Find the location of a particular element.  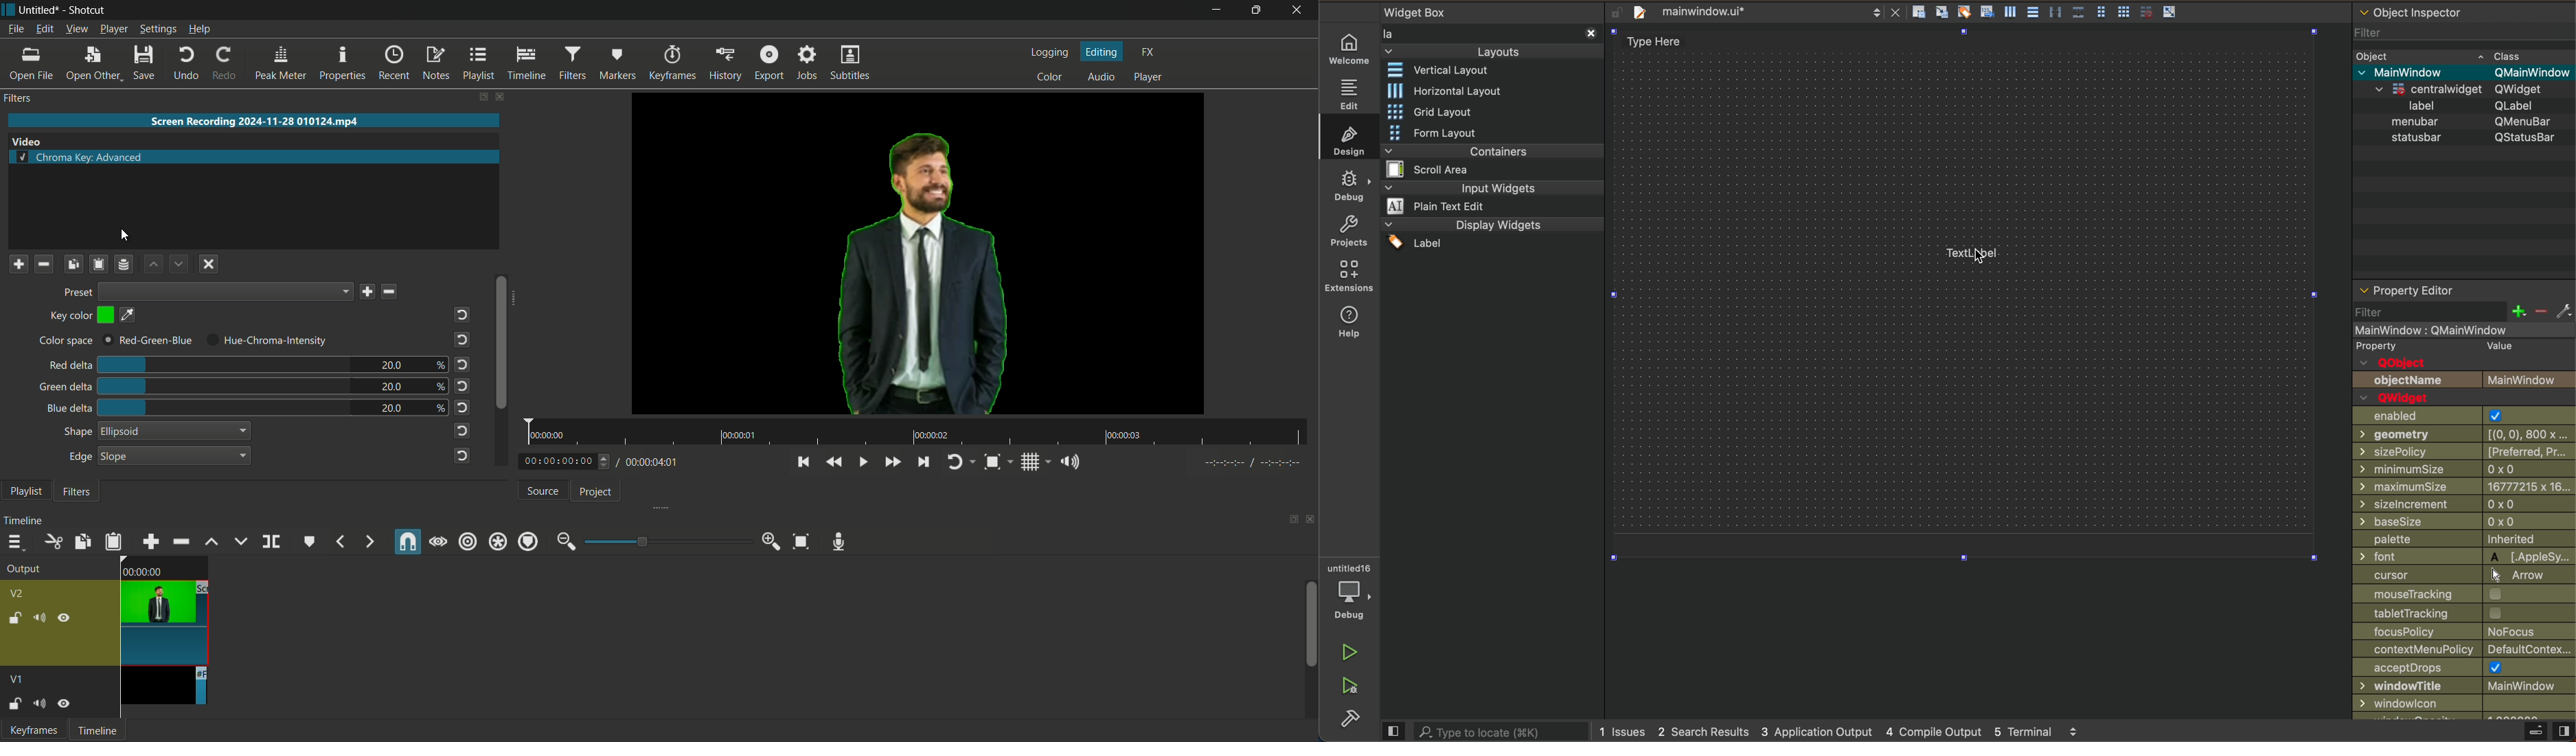

ripple delete is located at coordinates (182, 543).